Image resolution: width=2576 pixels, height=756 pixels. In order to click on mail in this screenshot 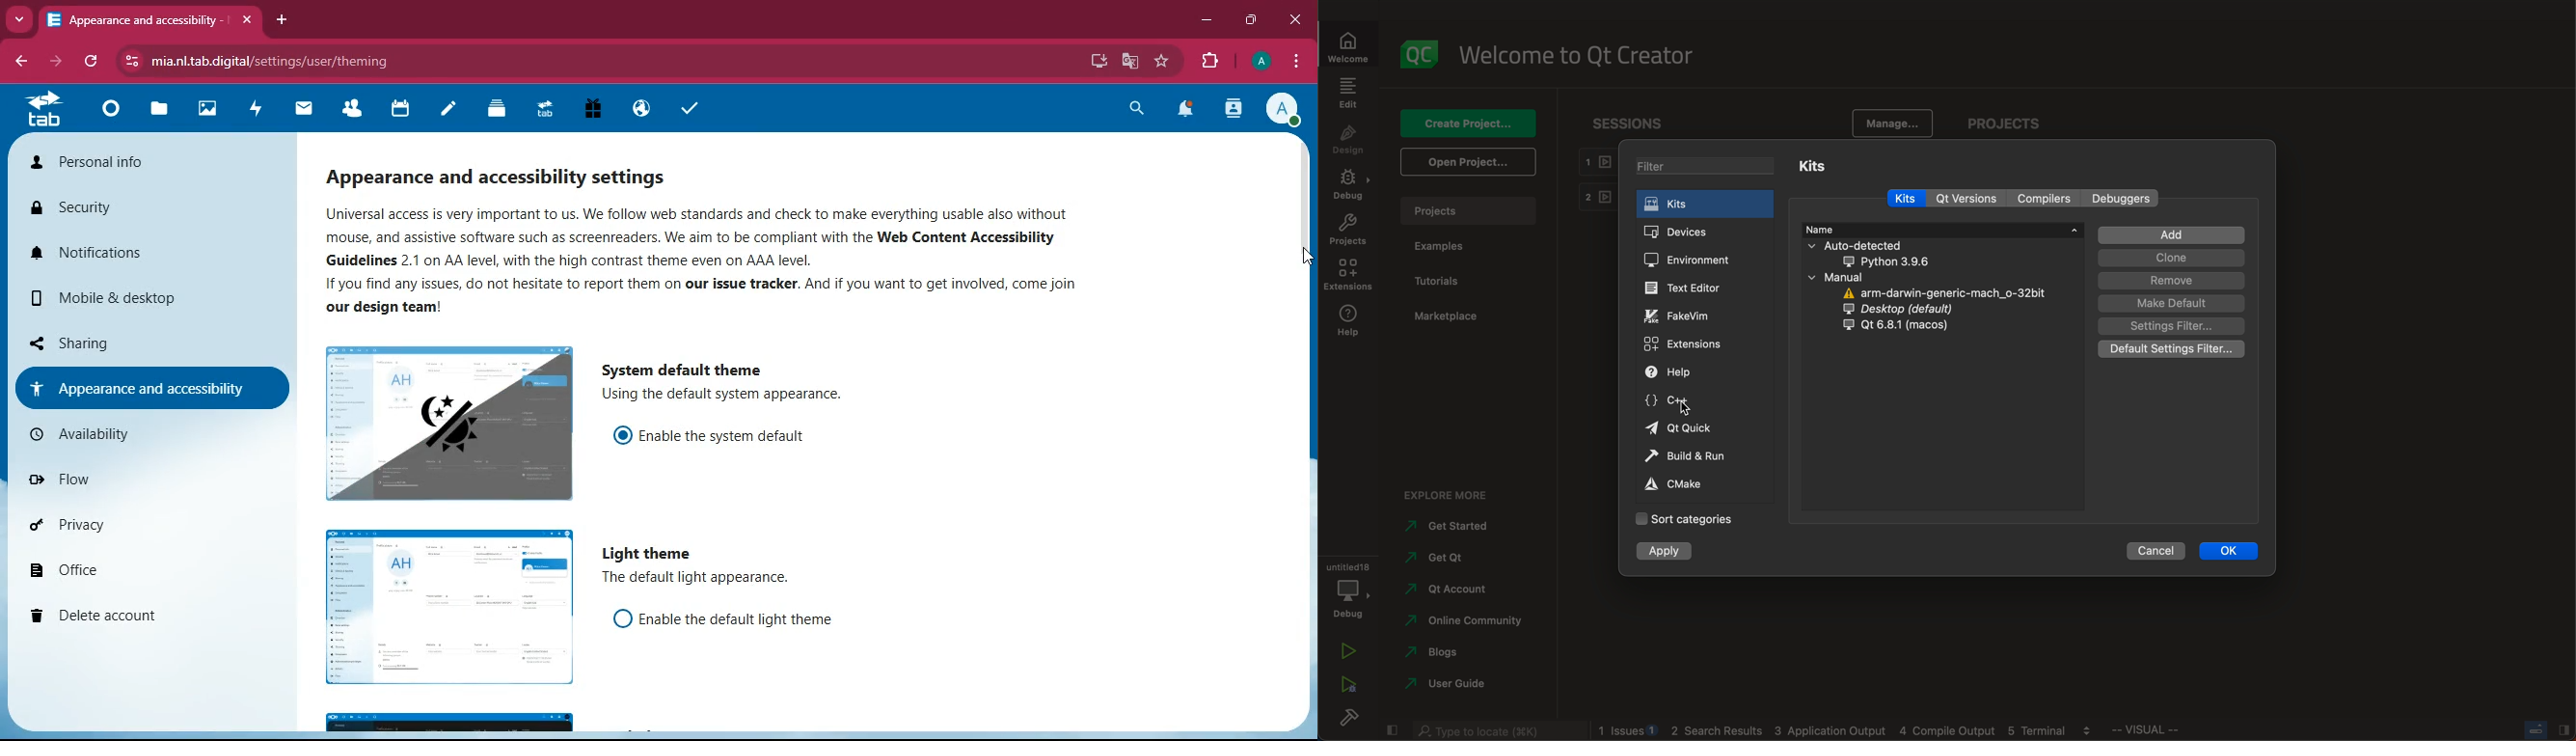, I will do `click(306, 112)`.